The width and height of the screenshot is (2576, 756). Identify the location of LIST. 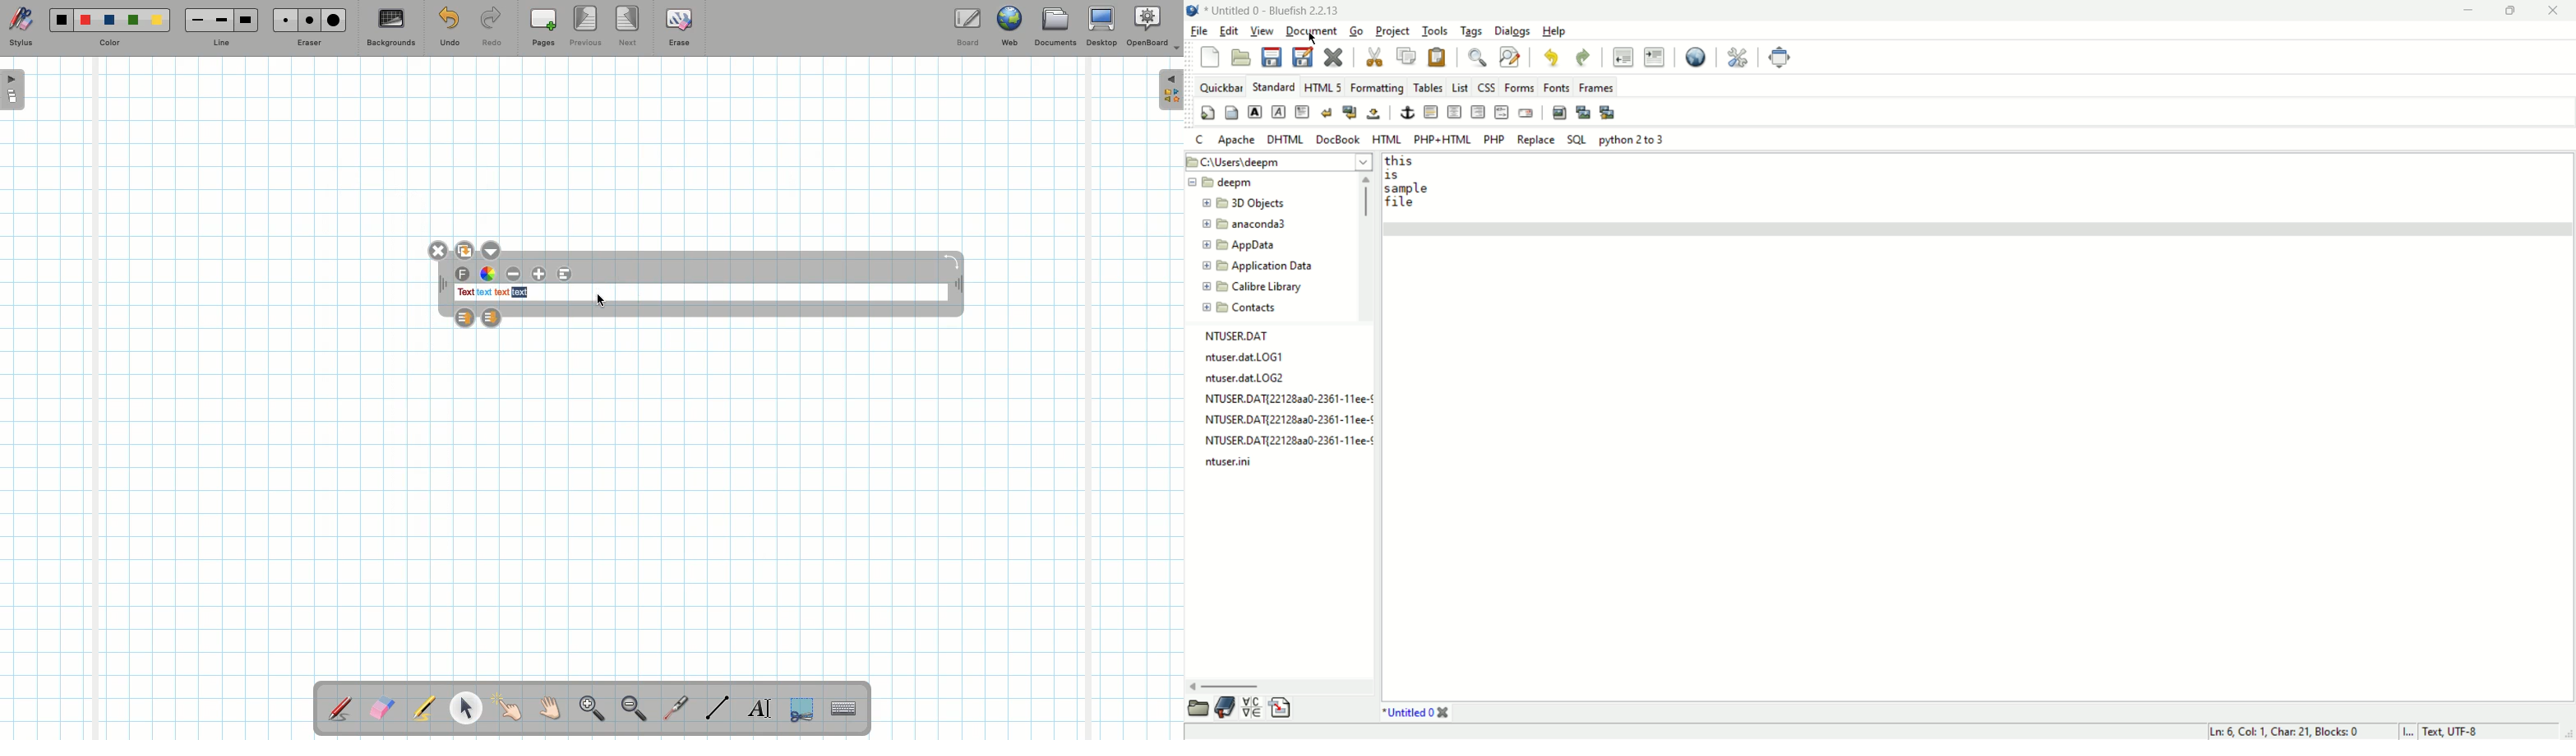
(1461, 88).